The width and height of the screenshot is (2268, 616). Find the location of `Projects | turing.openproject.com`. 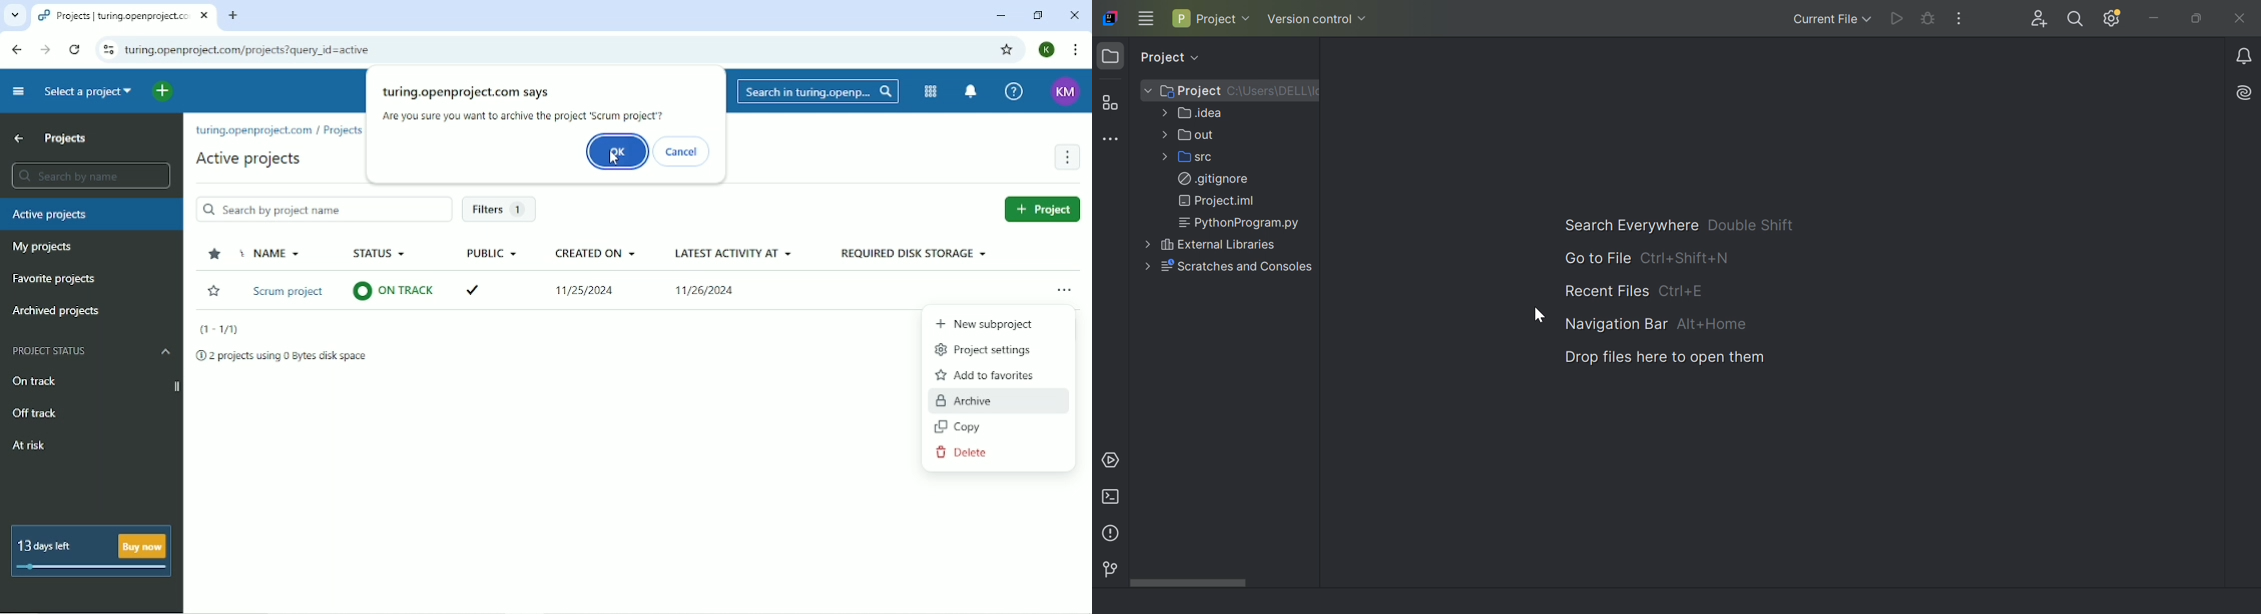

Projects | turing.openproject.com is located at coordinates (122, 16).